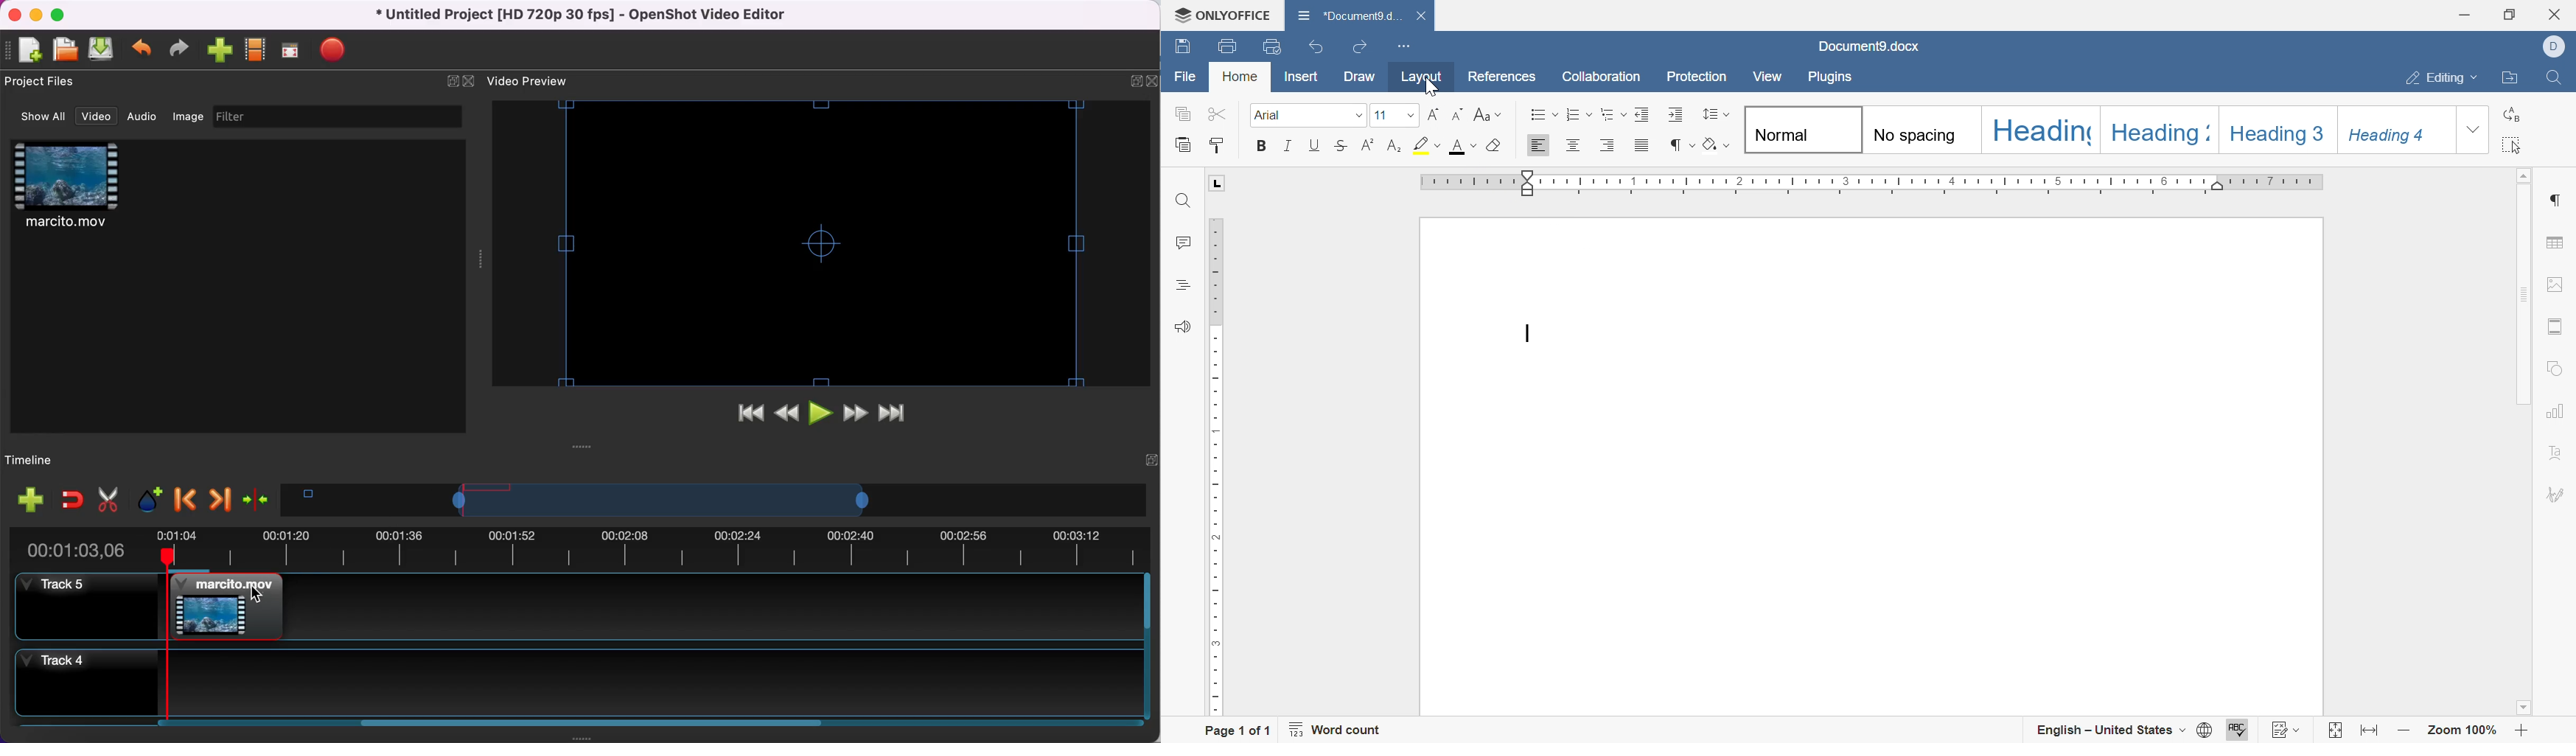 Image resolution: width=2576 pixels, height=756 pixels. I want to click on next marker, so click(219, 500).